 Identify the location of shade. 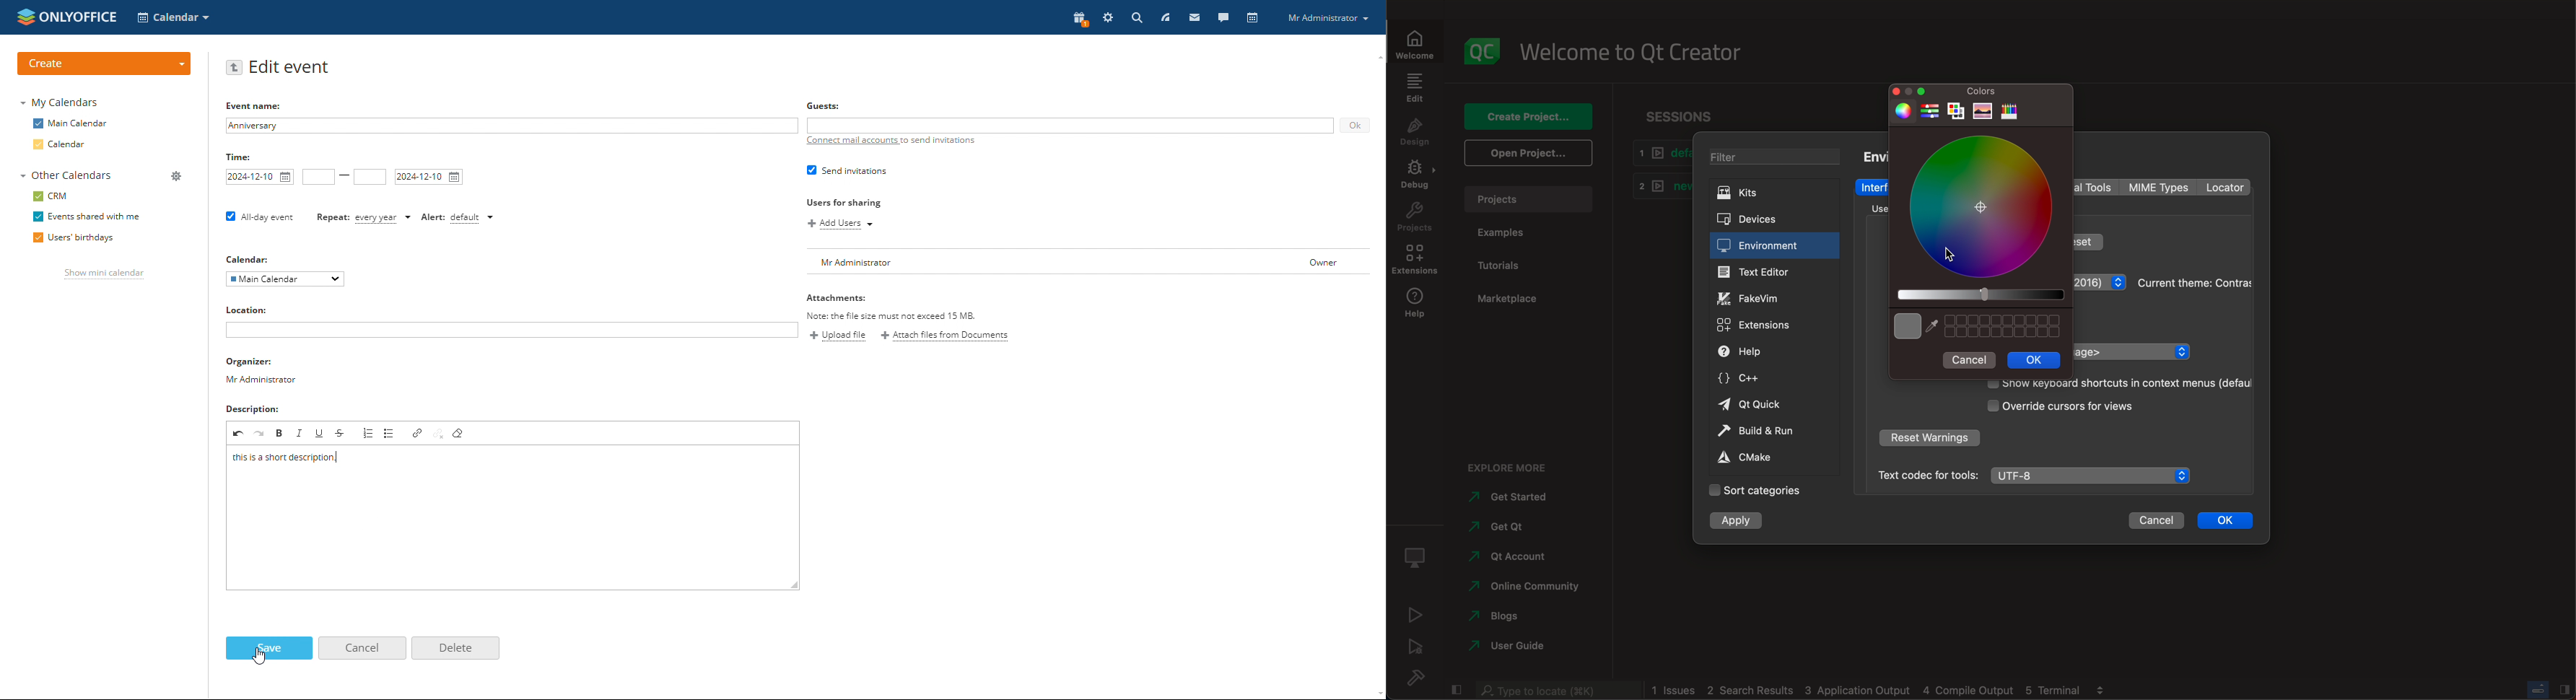
(1979, 294).